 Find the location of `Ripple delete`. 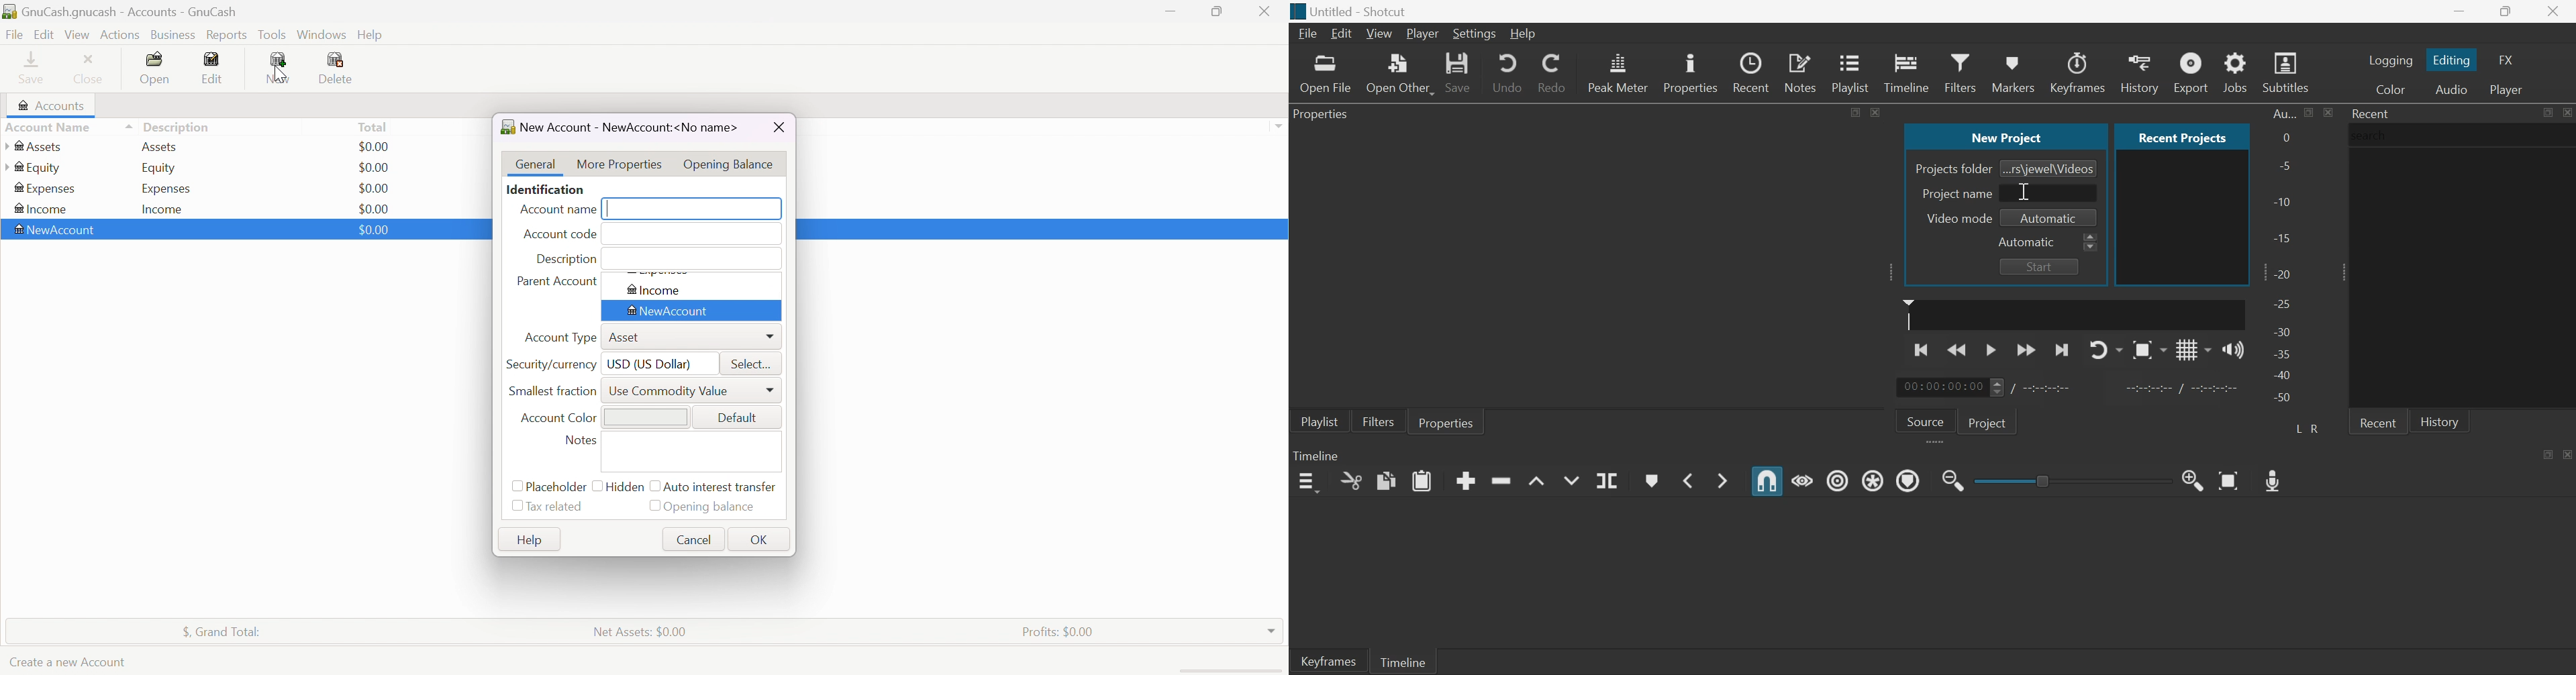

Ripple delete is located at coordinates (1501, 480).